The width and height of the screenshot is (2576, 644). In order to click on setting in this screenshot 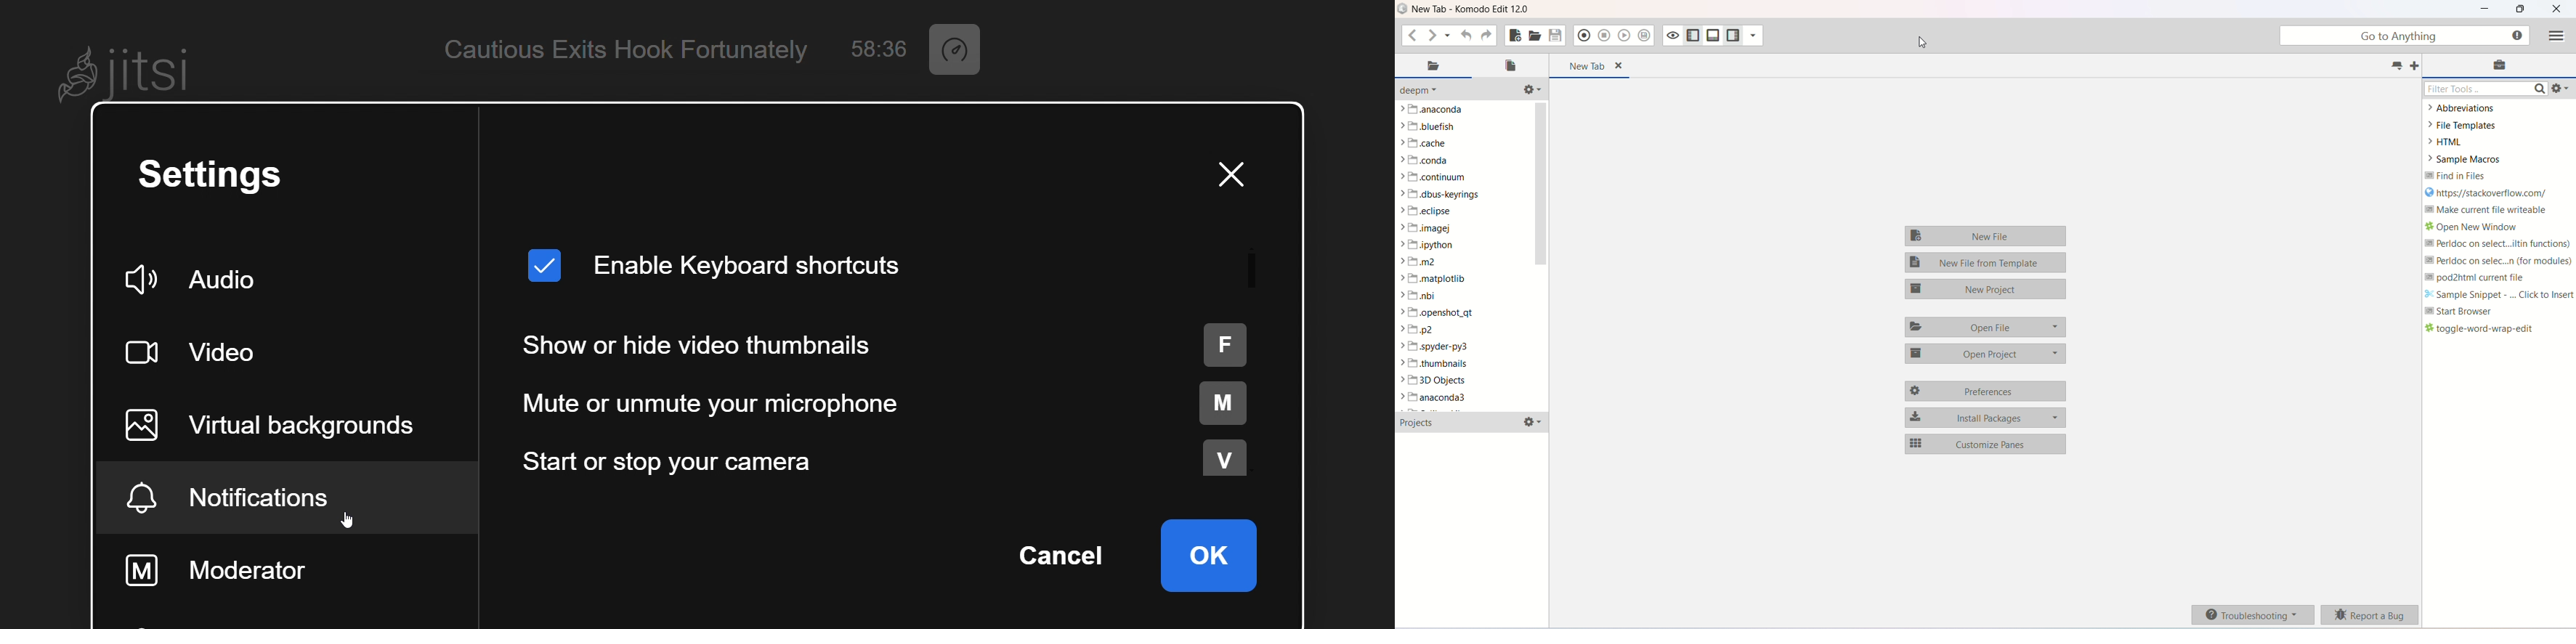, I will do `click(227, 175)`.